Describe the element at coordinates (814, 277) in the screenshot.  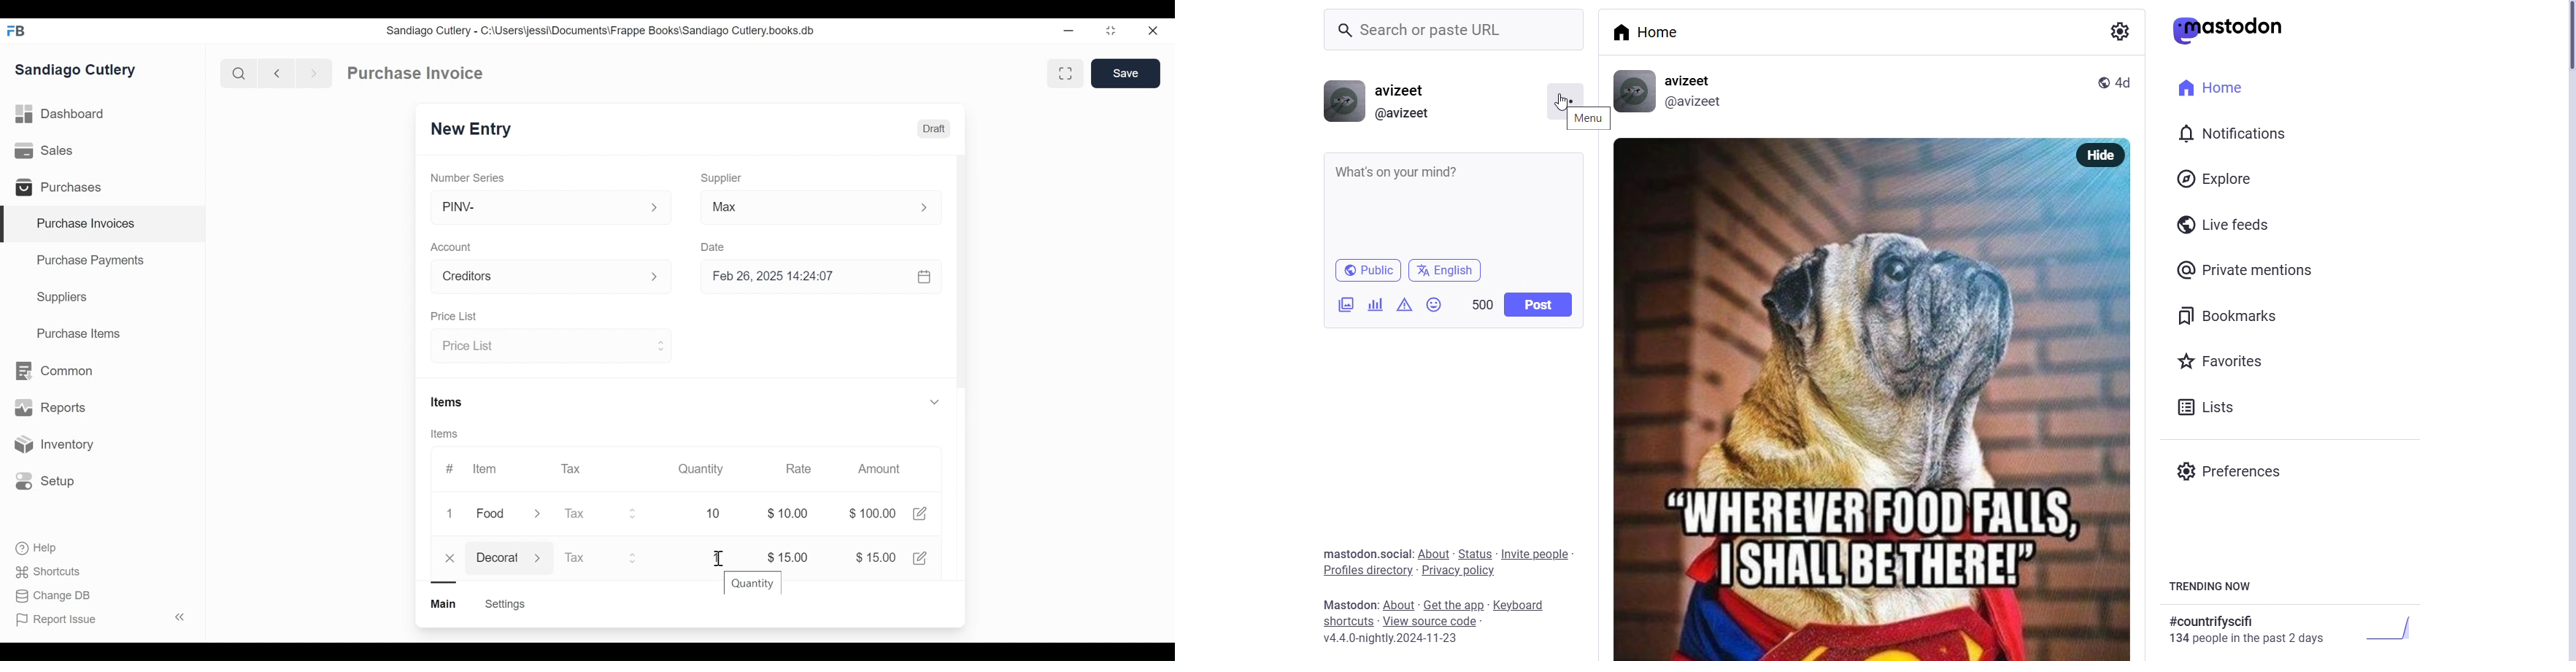
I see `Feb 26, 2025 14:24:07` at that location.